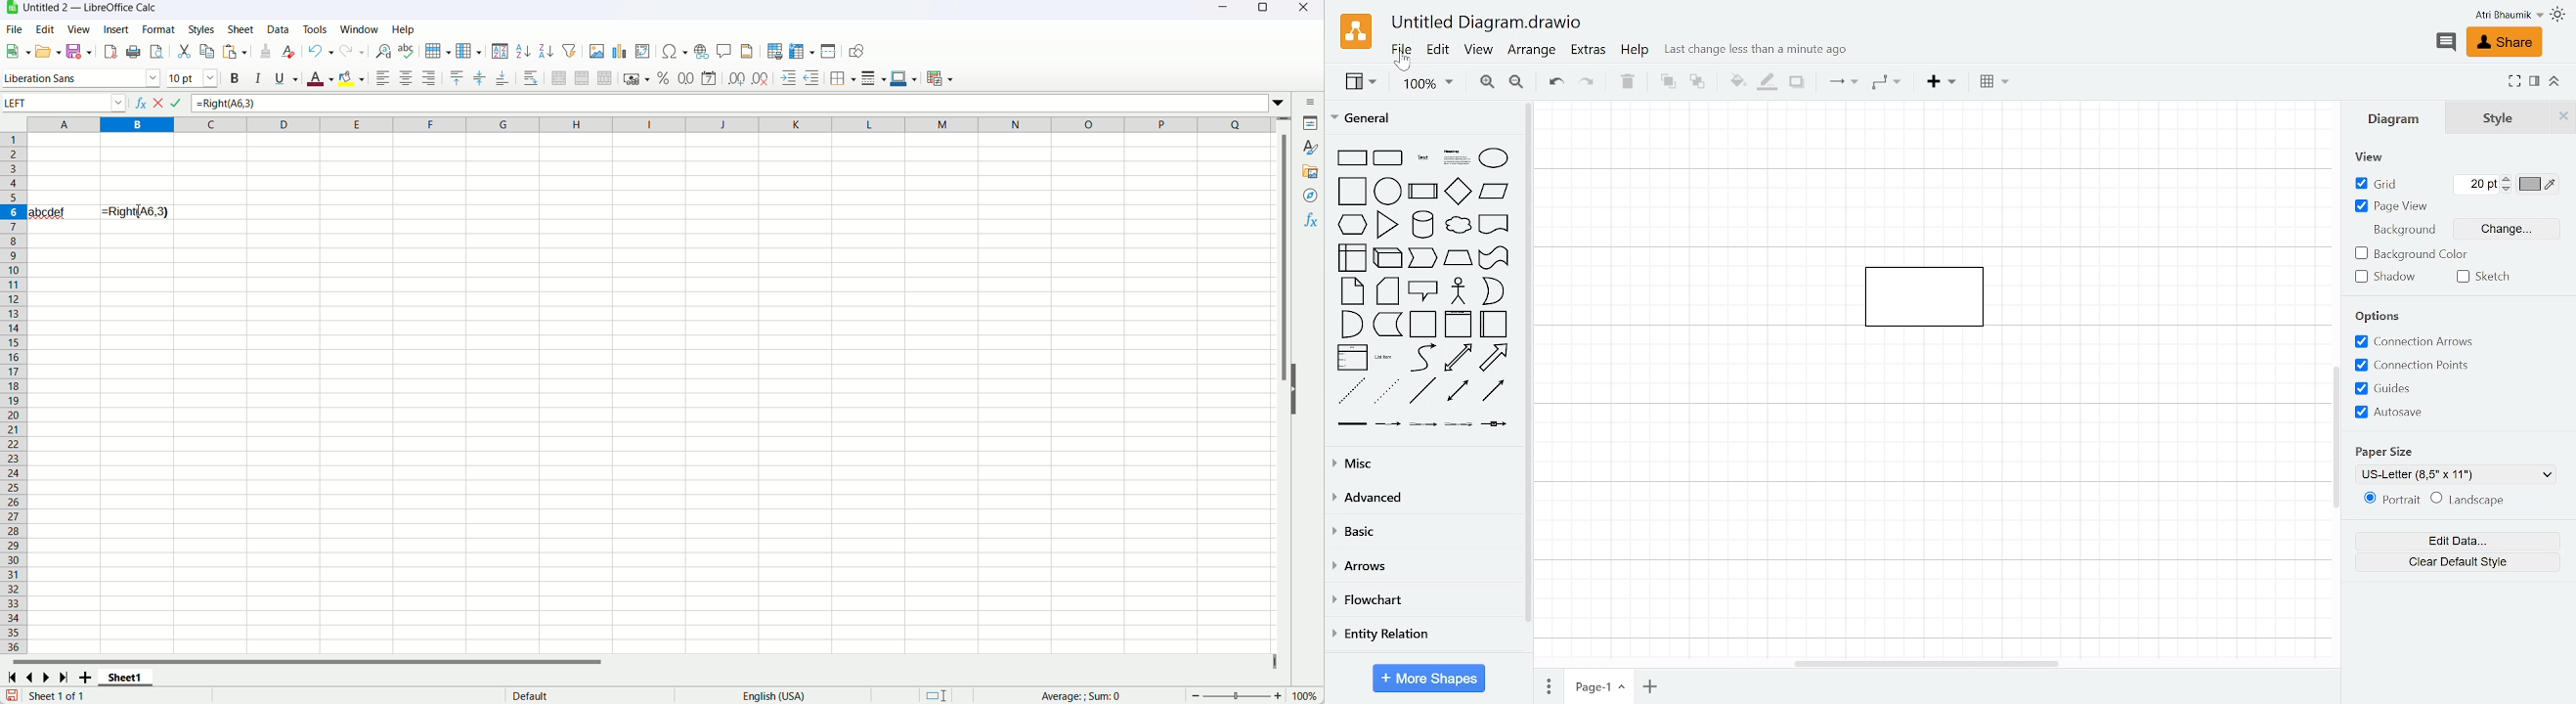  Describe the element at coordinates (436, 50) in the screenshot. I see `row` at that location.